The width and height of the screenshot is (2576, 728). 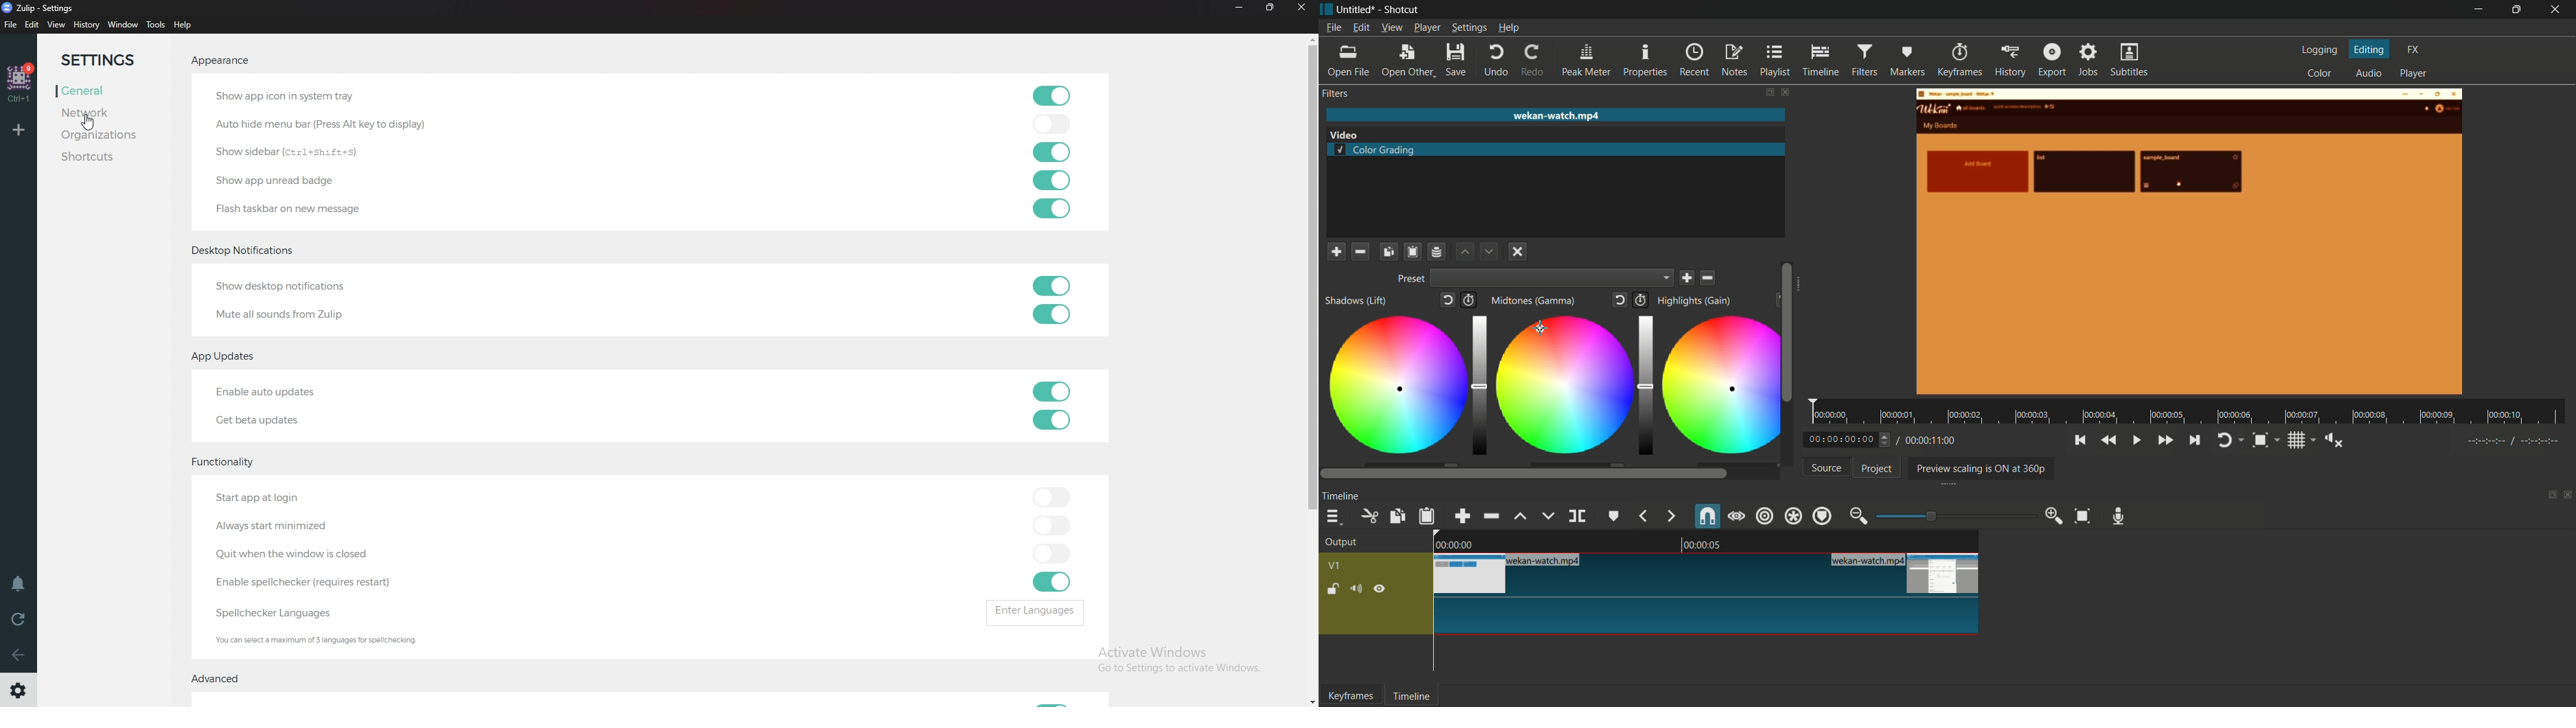 I want to click on cut, so click(x=1371, y=516).